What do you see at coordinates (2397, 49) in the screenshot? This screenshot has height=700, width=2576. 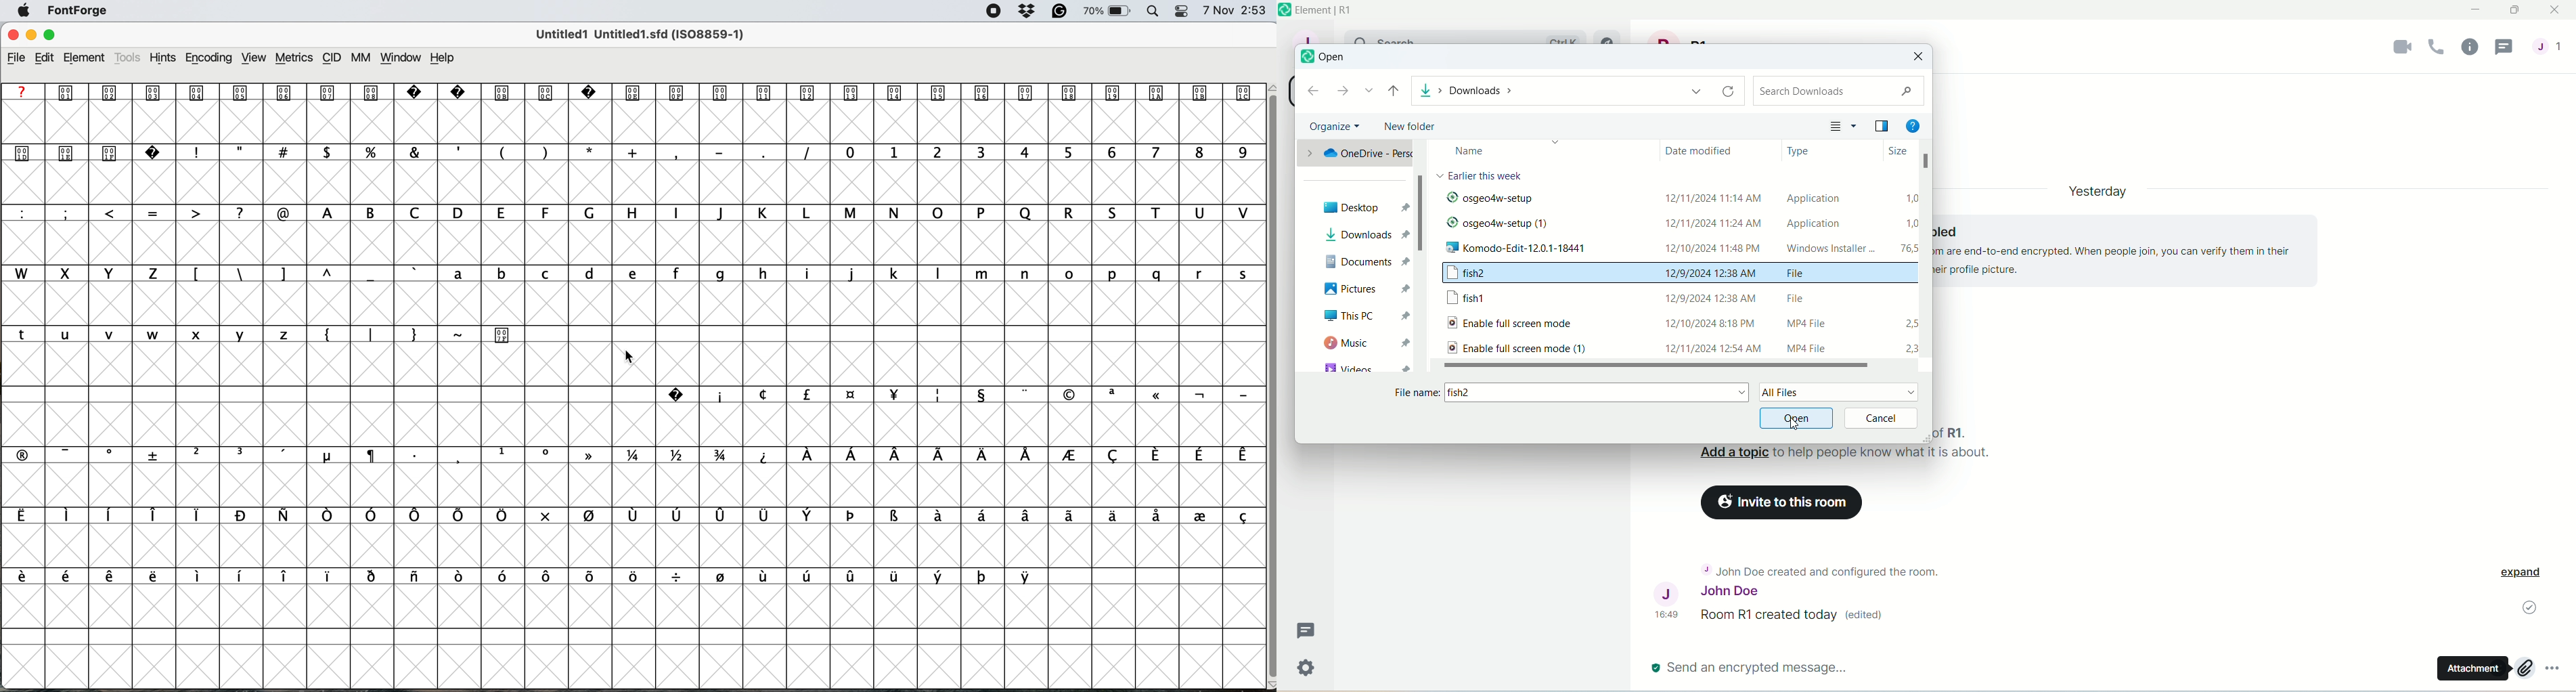 I see `video call` at bounding box center [2397, 49].